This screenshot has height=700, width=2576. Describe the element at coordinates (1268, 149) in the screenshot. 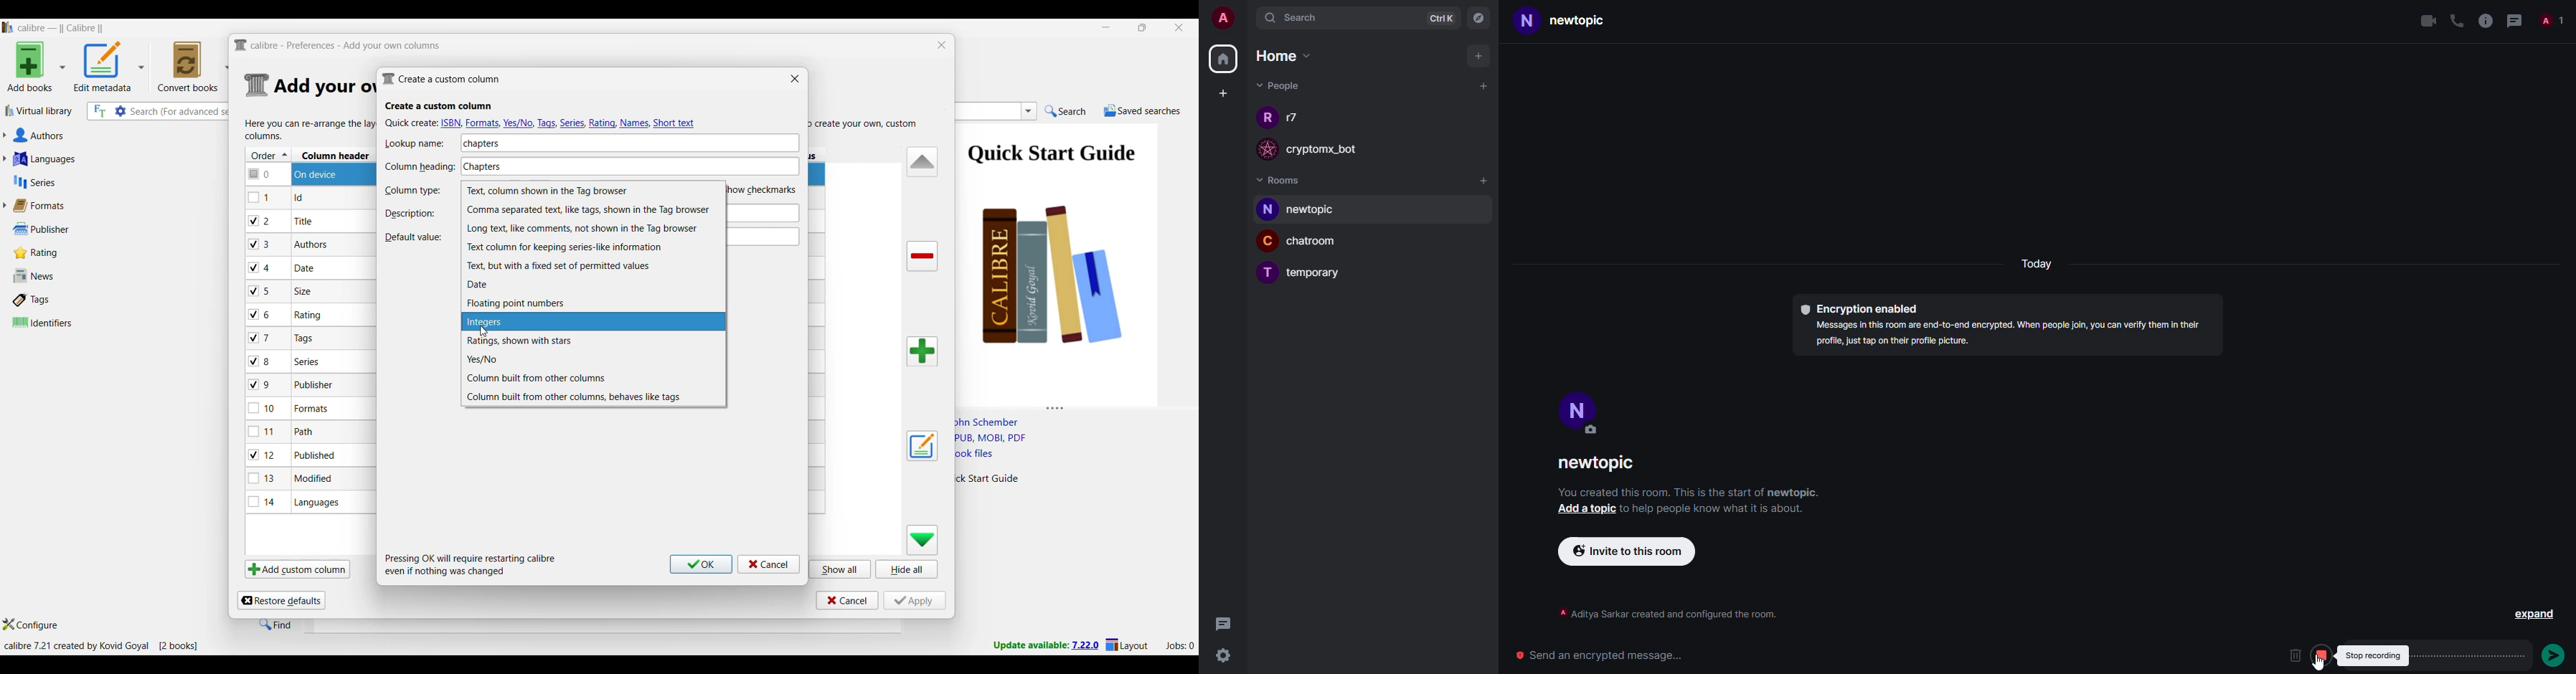

I see `profile image` at that location.